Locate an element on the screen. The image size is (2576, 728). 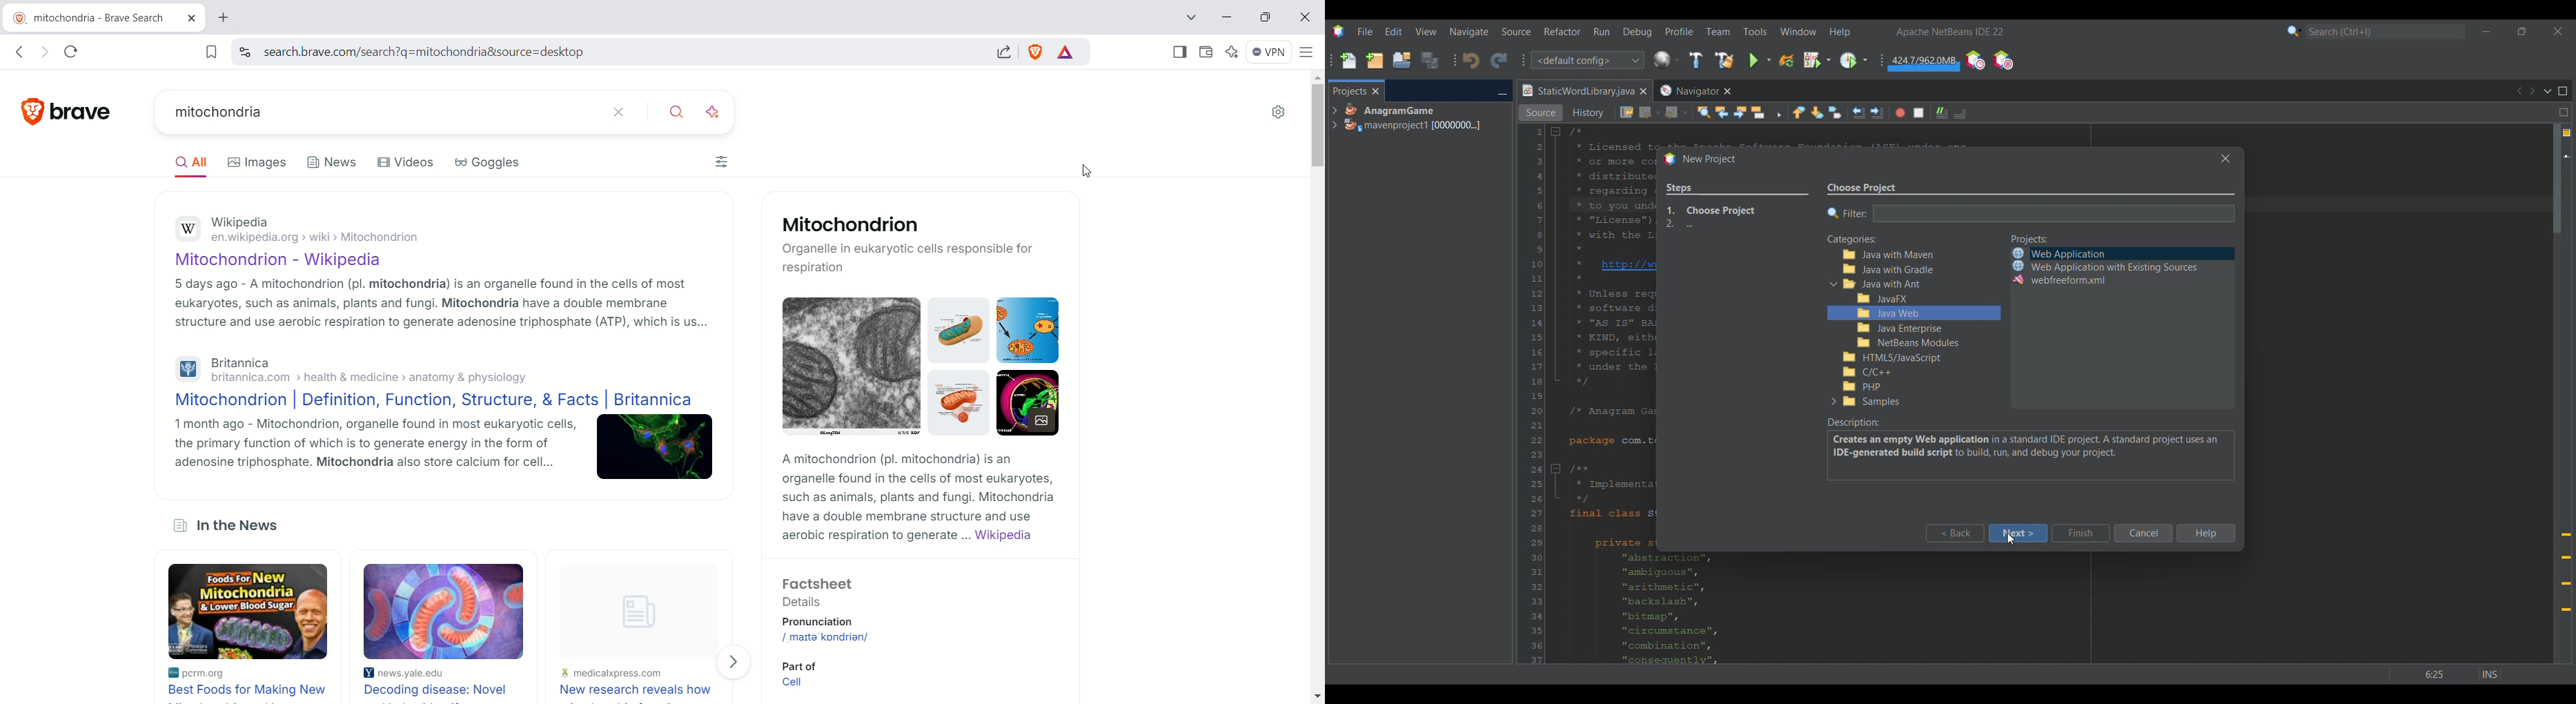
History view is located at coordinates (1590, 113).